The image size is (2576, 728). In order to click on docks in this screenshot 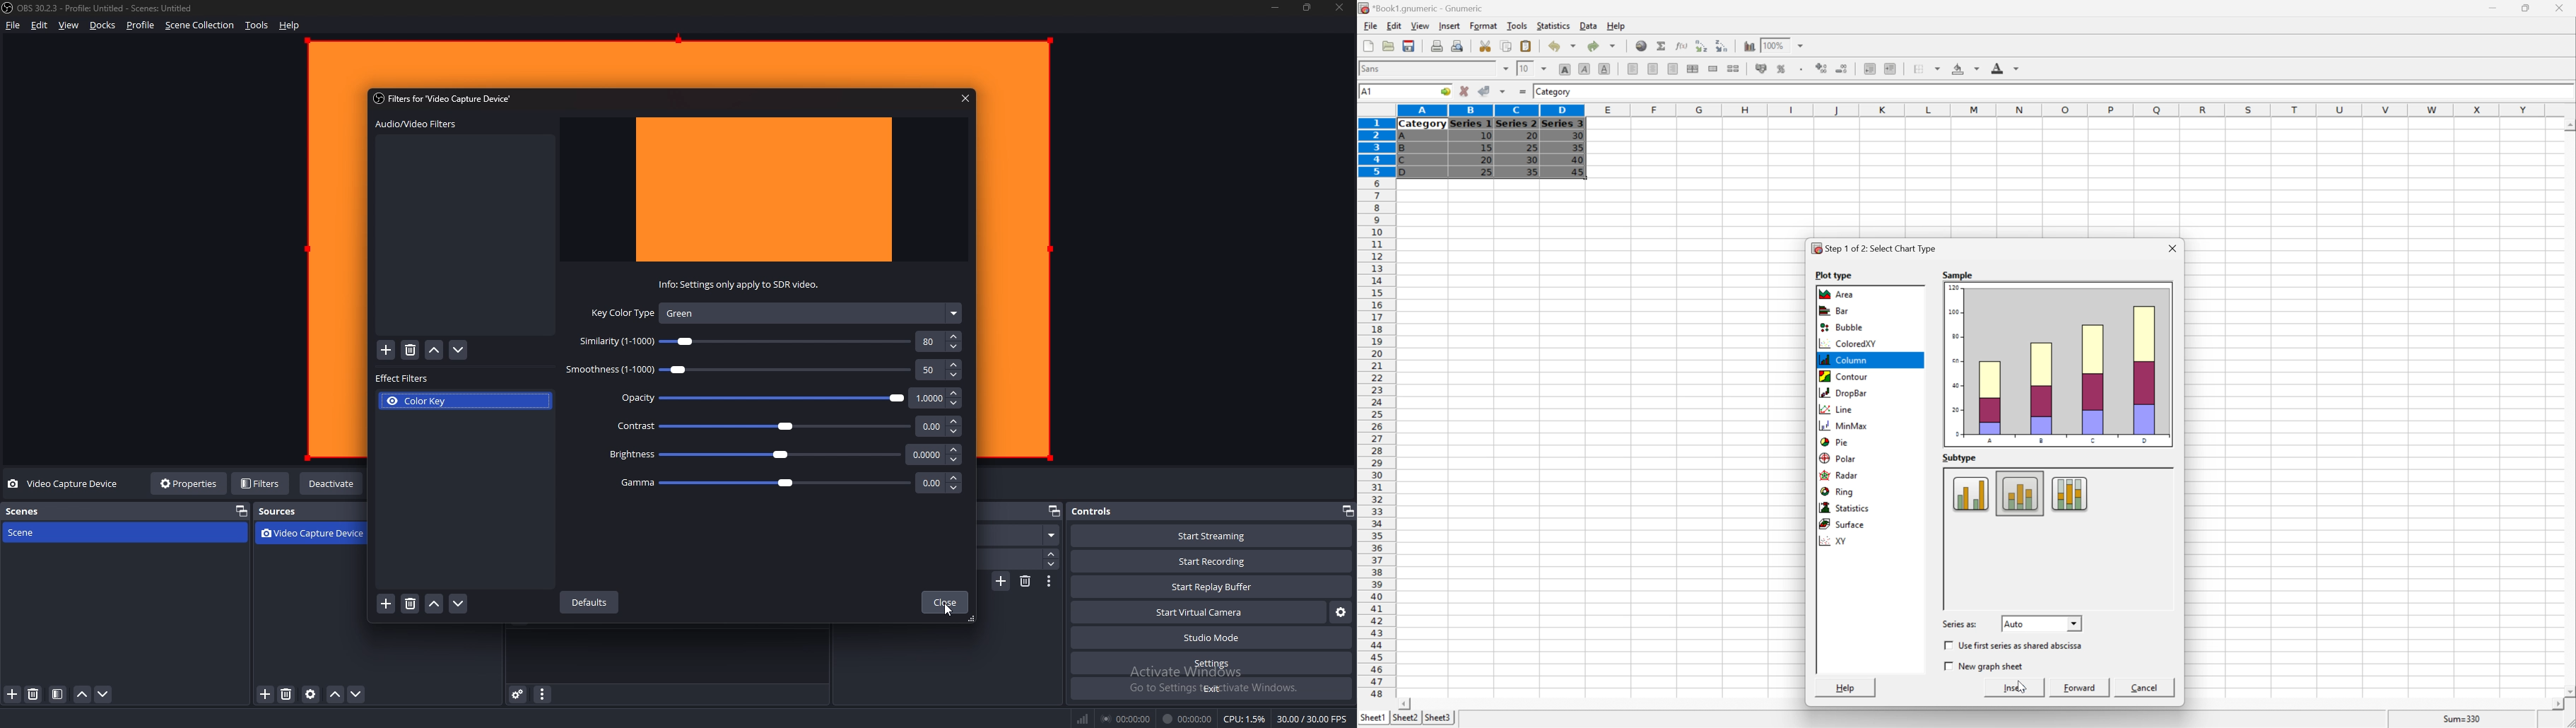, I will do `click(103, 25)`.